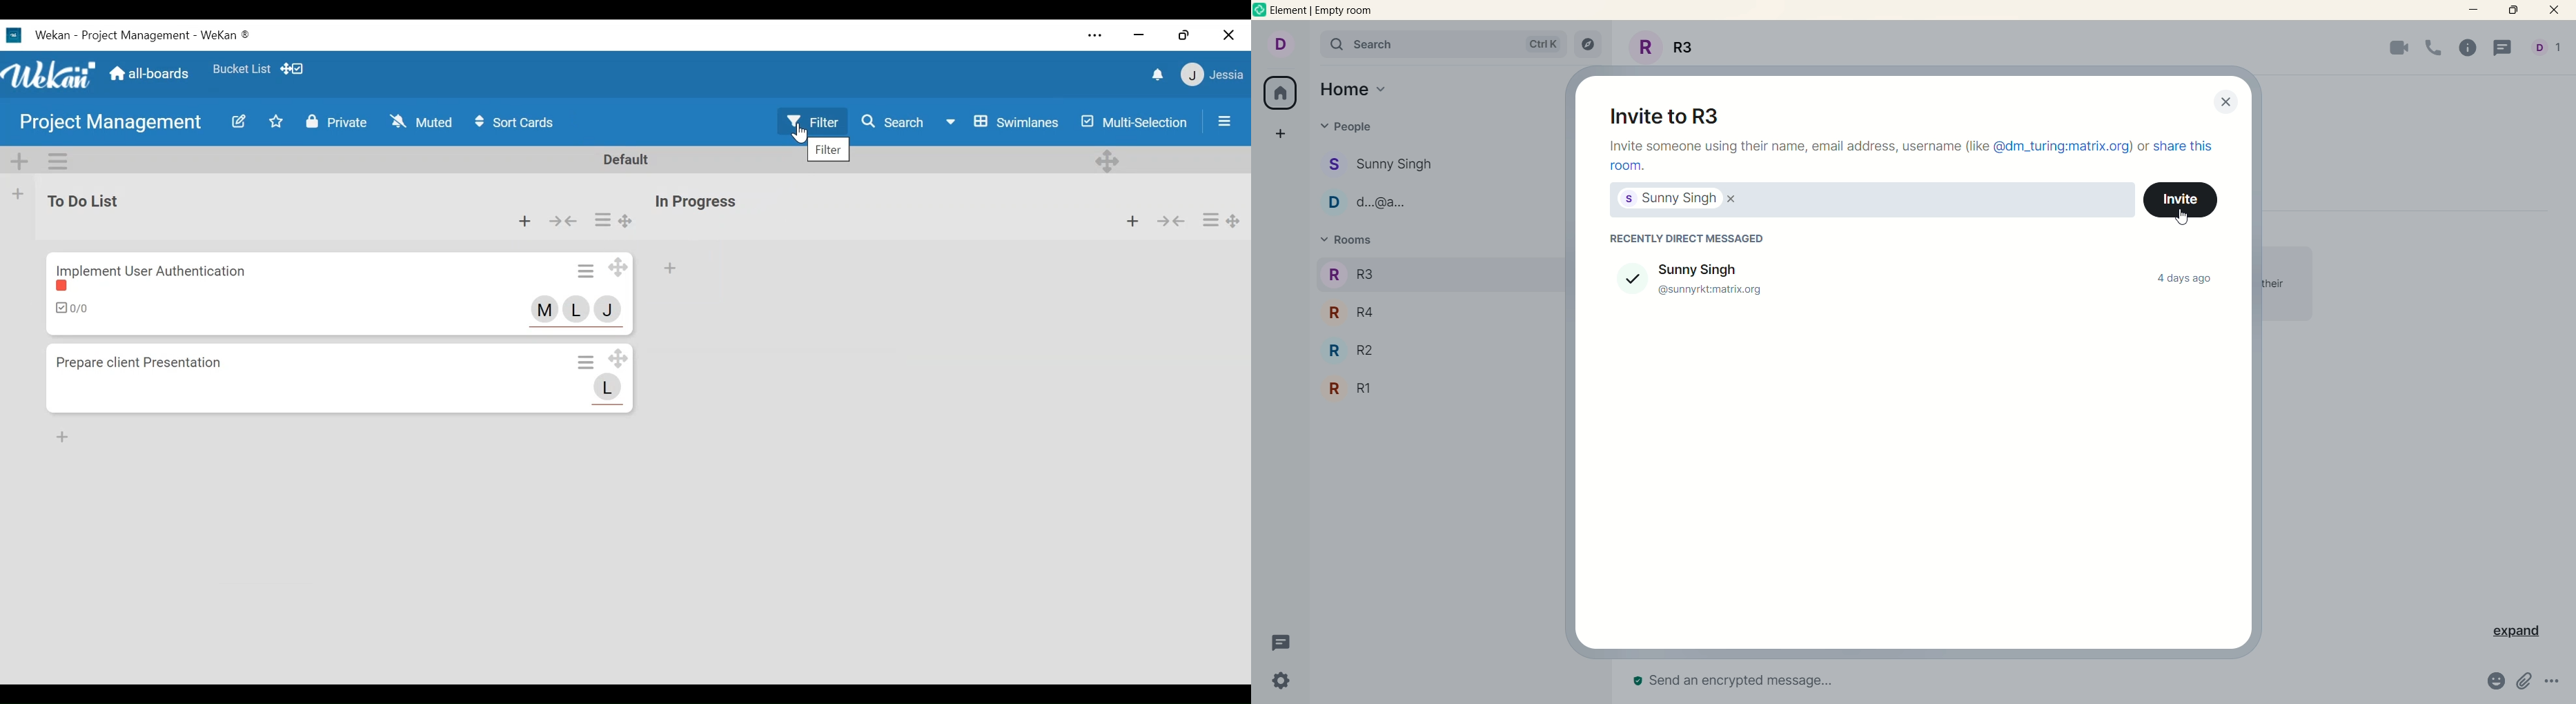 The width and height of the screenshot is (2576, 728). I want to click on R R3, so click(1351, 274).